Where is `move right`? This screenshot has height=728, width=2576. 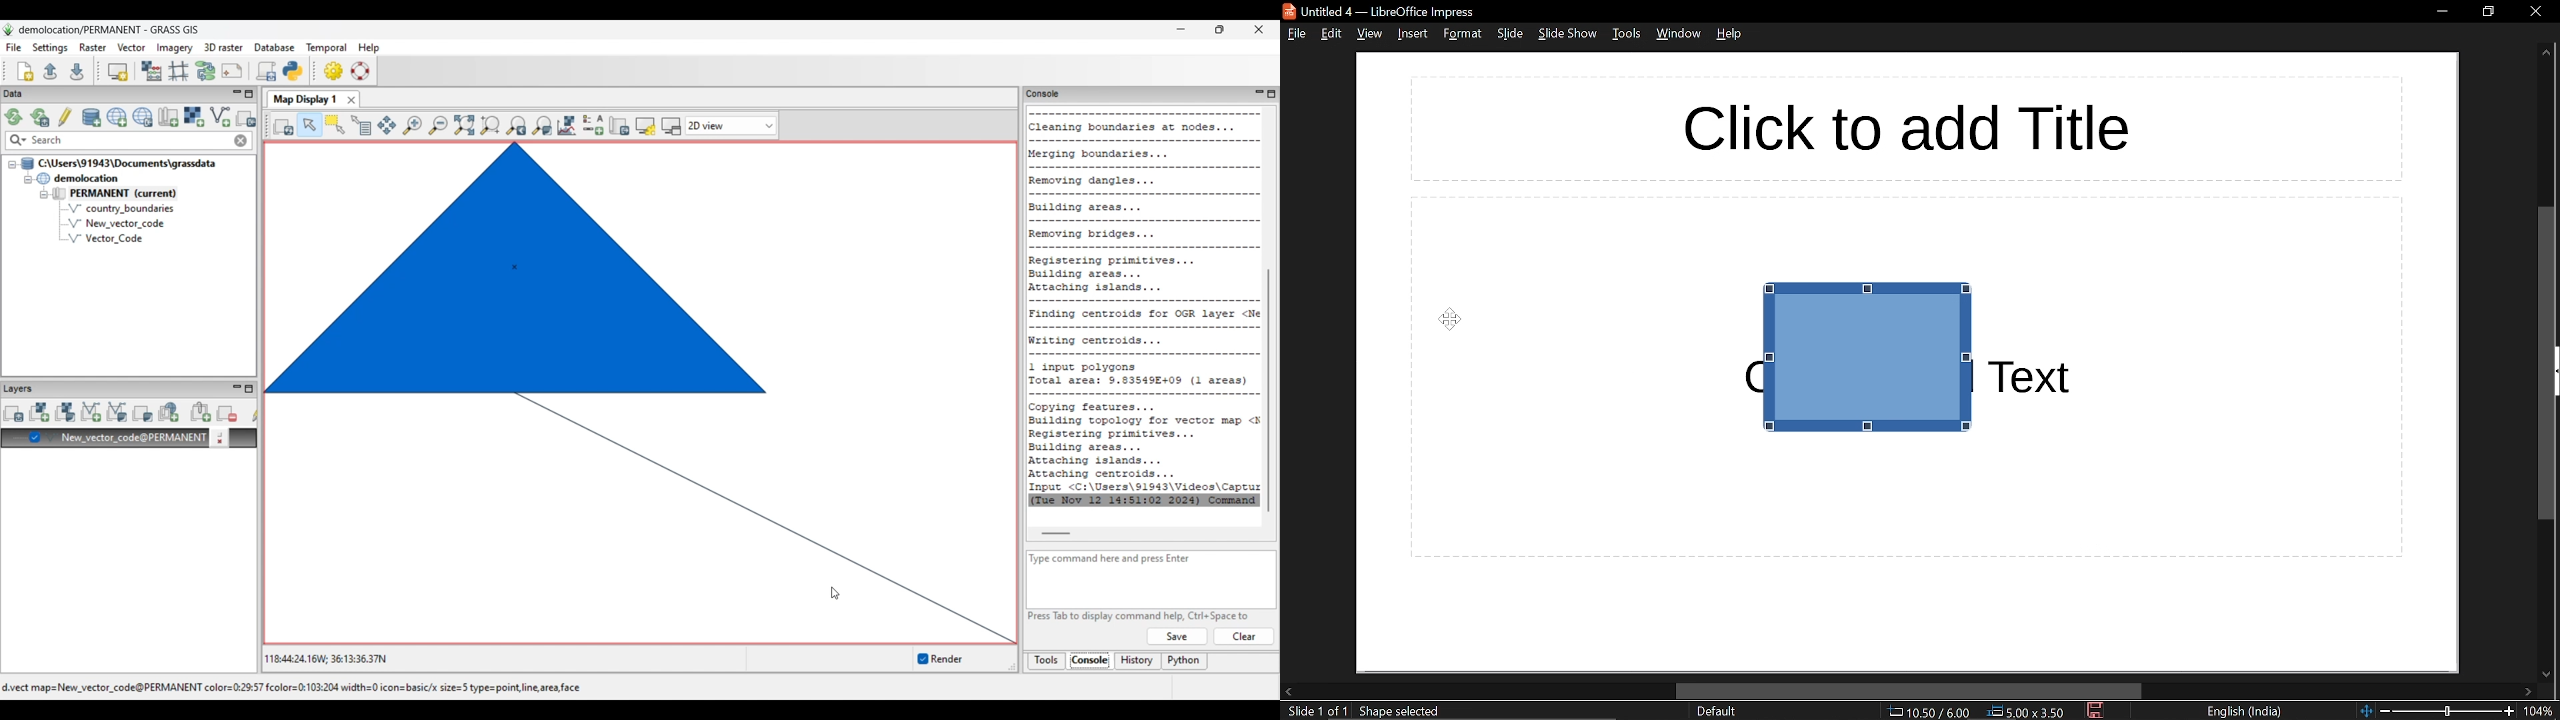
move right is located at coordinates (2533, 690).